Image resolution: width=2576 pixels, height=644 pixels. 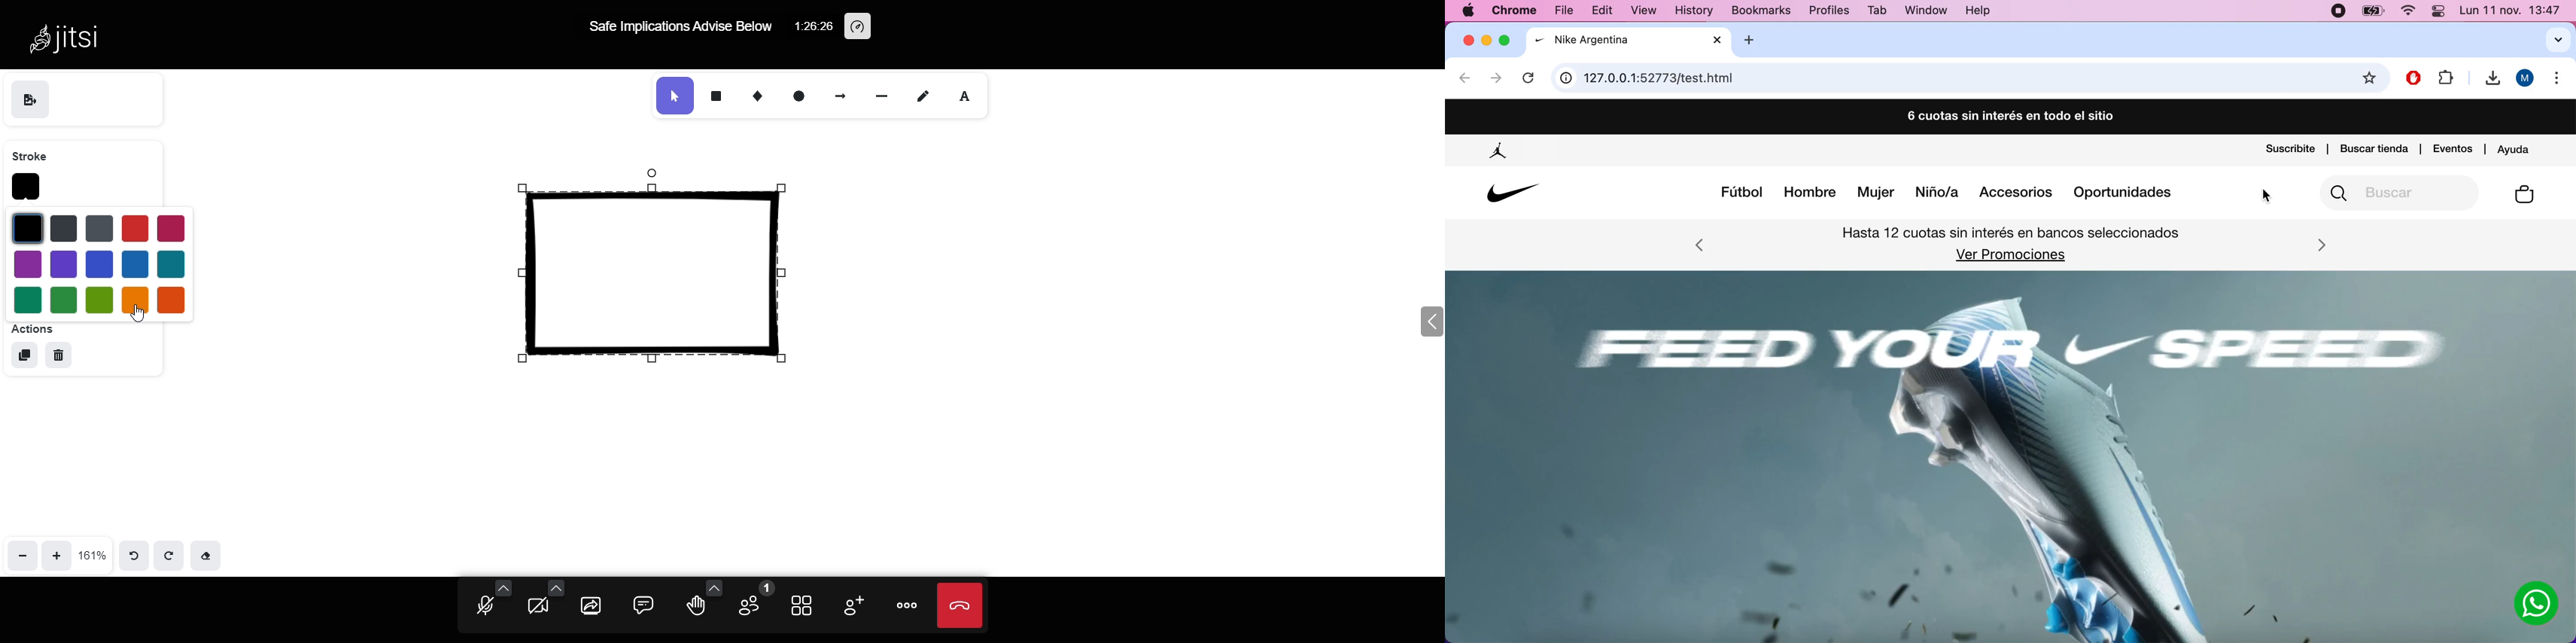 I want to click on orange, so click(x=135, y=303).